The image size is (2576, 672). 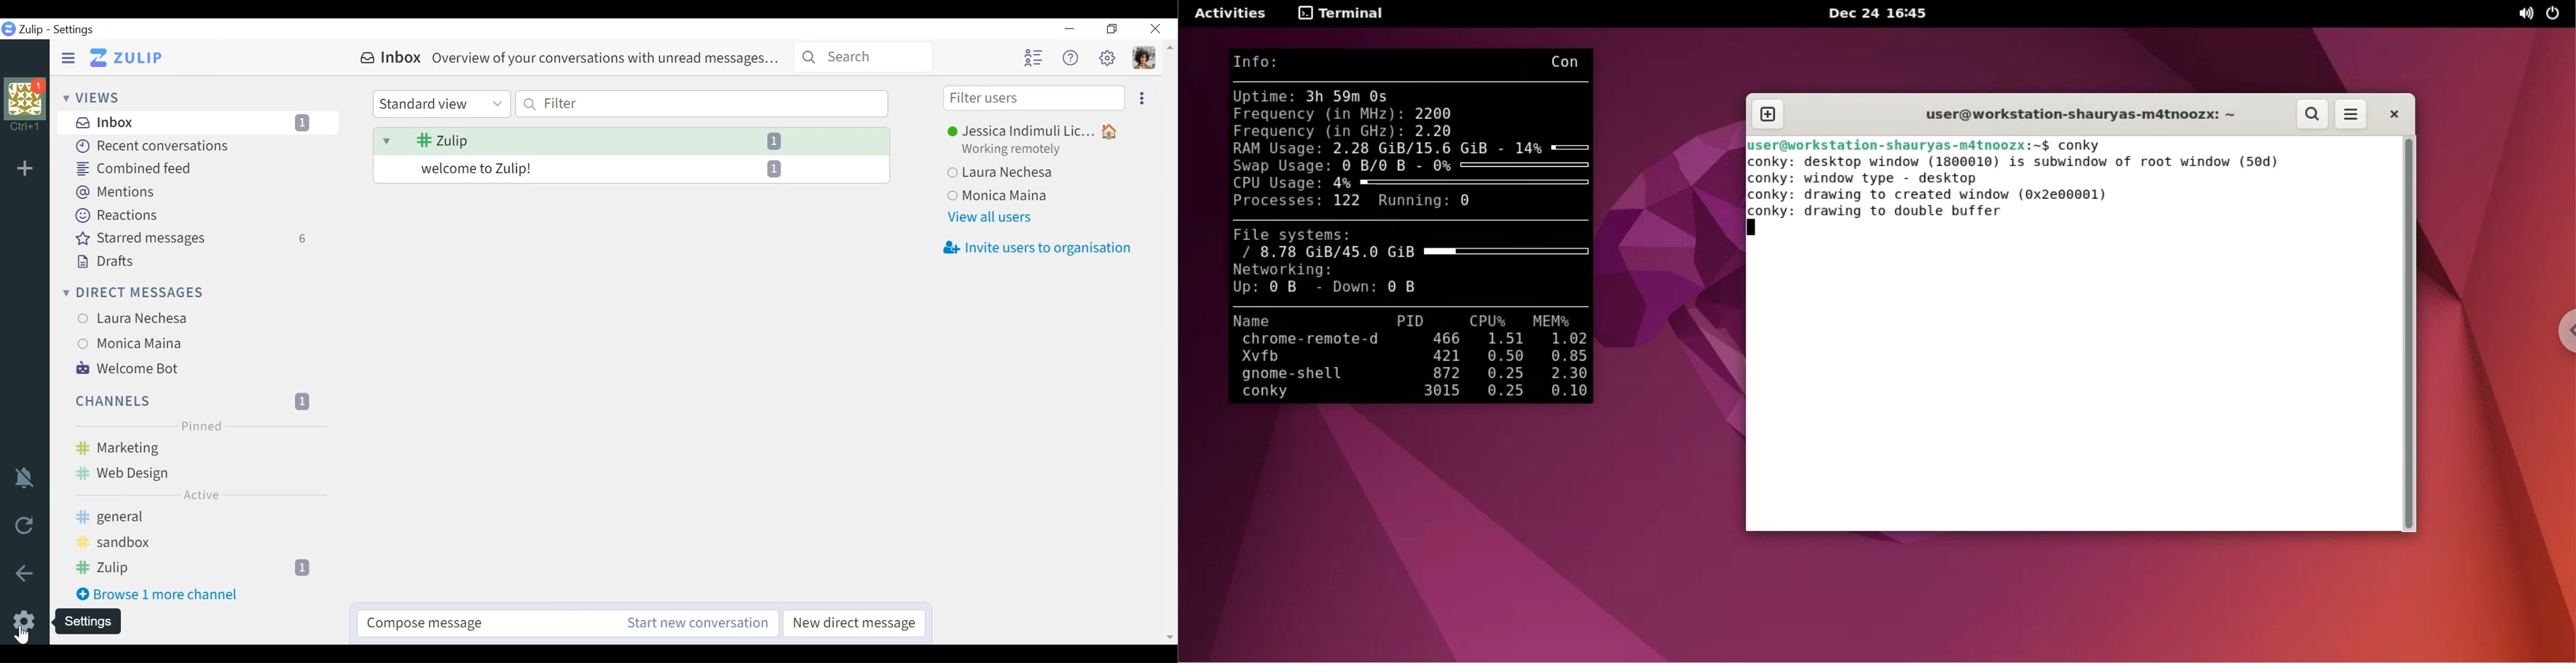 I want to click on Starred messages, so click(x=210, y=239).